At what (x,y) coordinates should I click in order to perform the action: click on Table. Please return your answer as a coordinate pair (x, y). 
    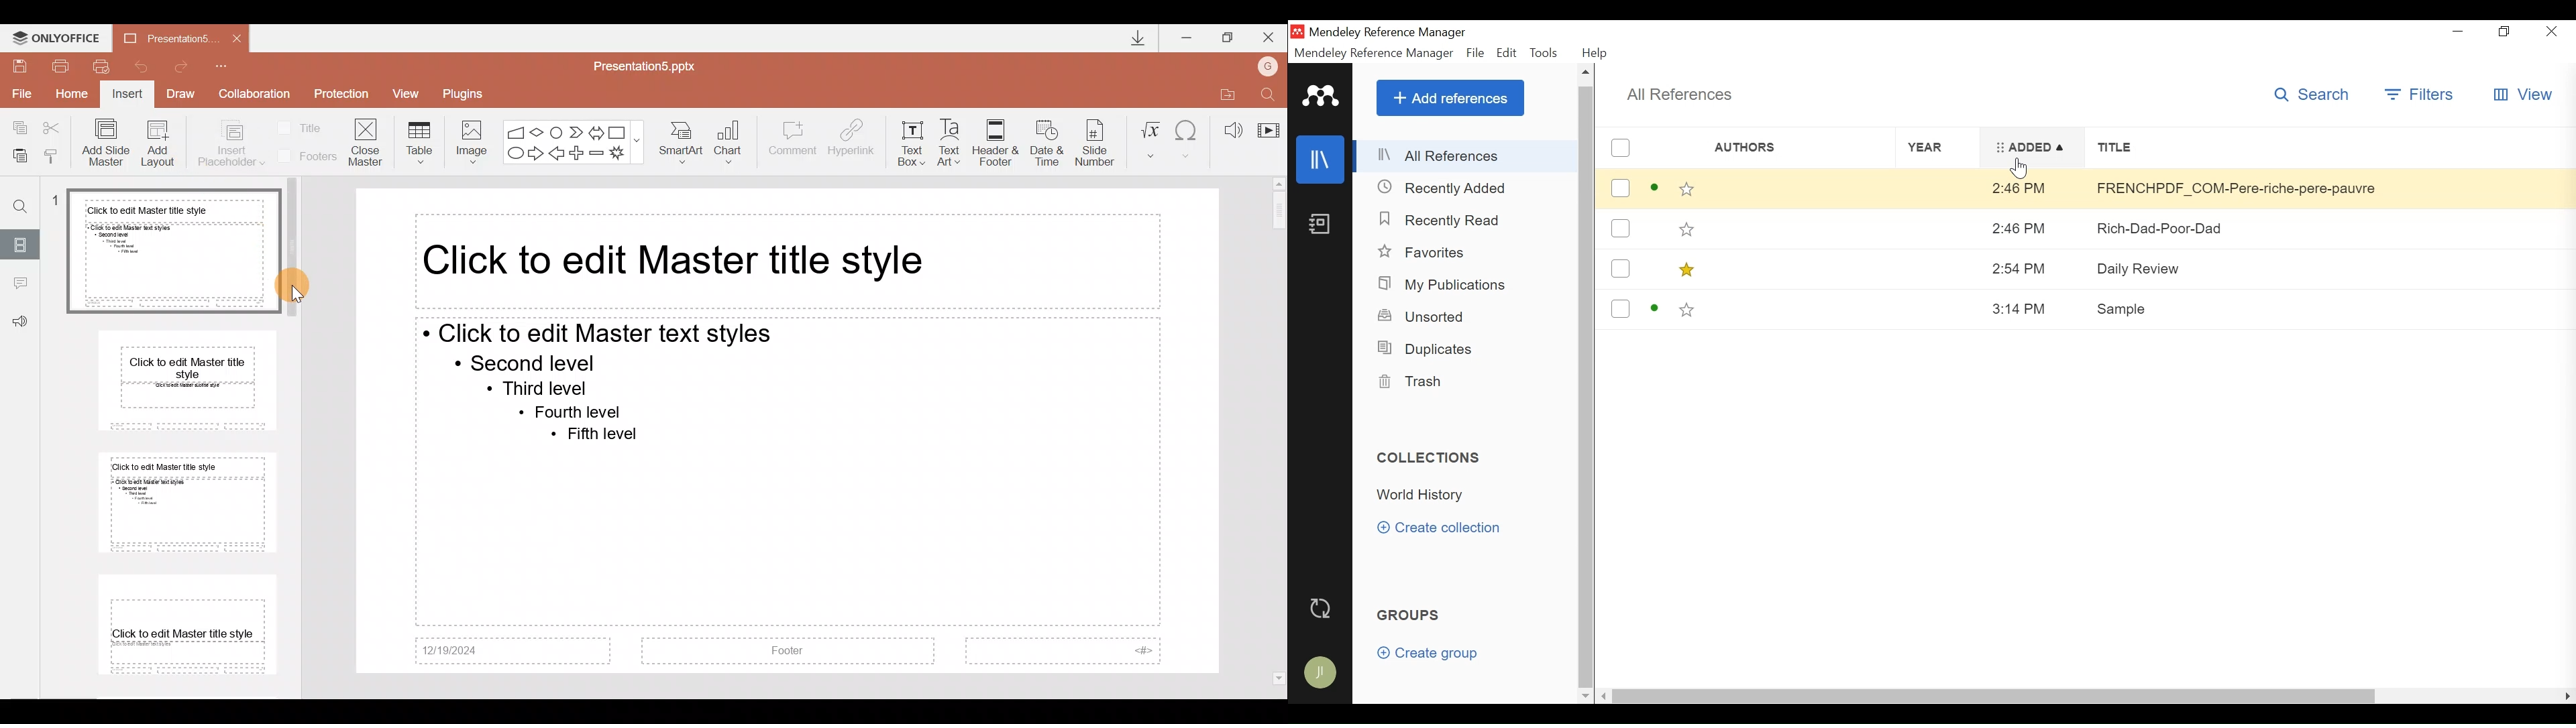
    Looking at the image, I should click on (417, 141).